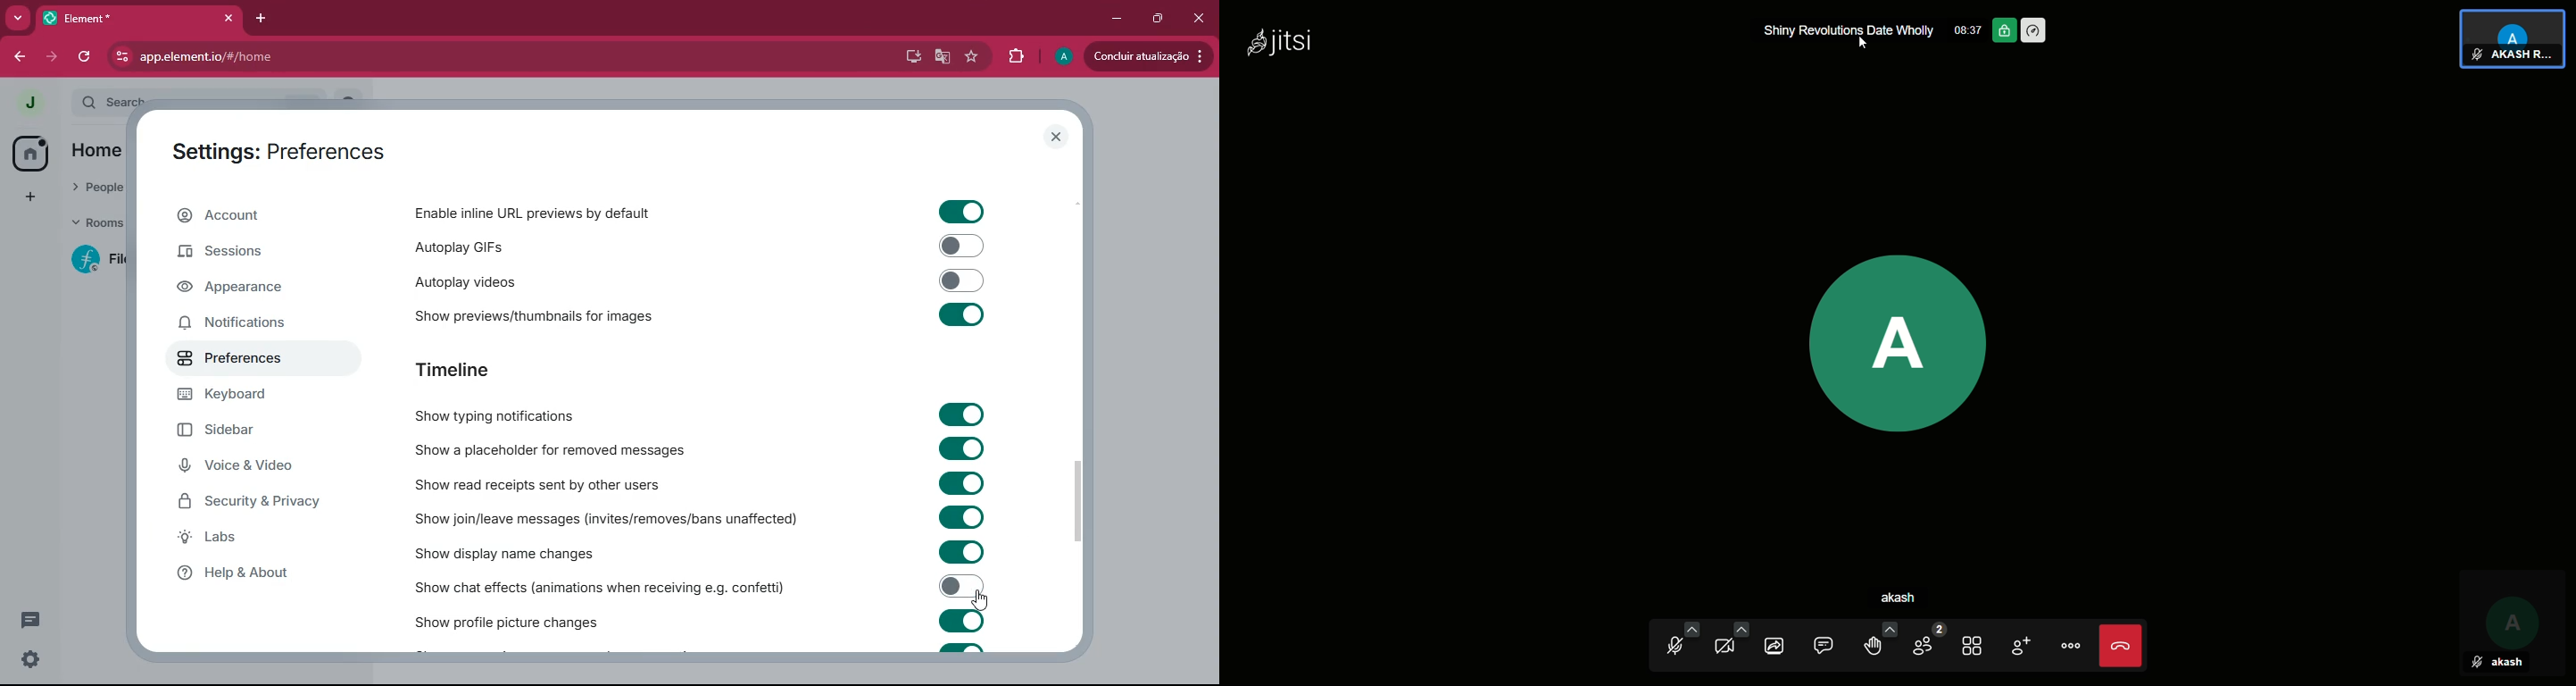 This screenshot has height=700, width=2576. Describe the element at coordinates (2004, 29) in the screenshot. I see `encryption enabled` at that location.